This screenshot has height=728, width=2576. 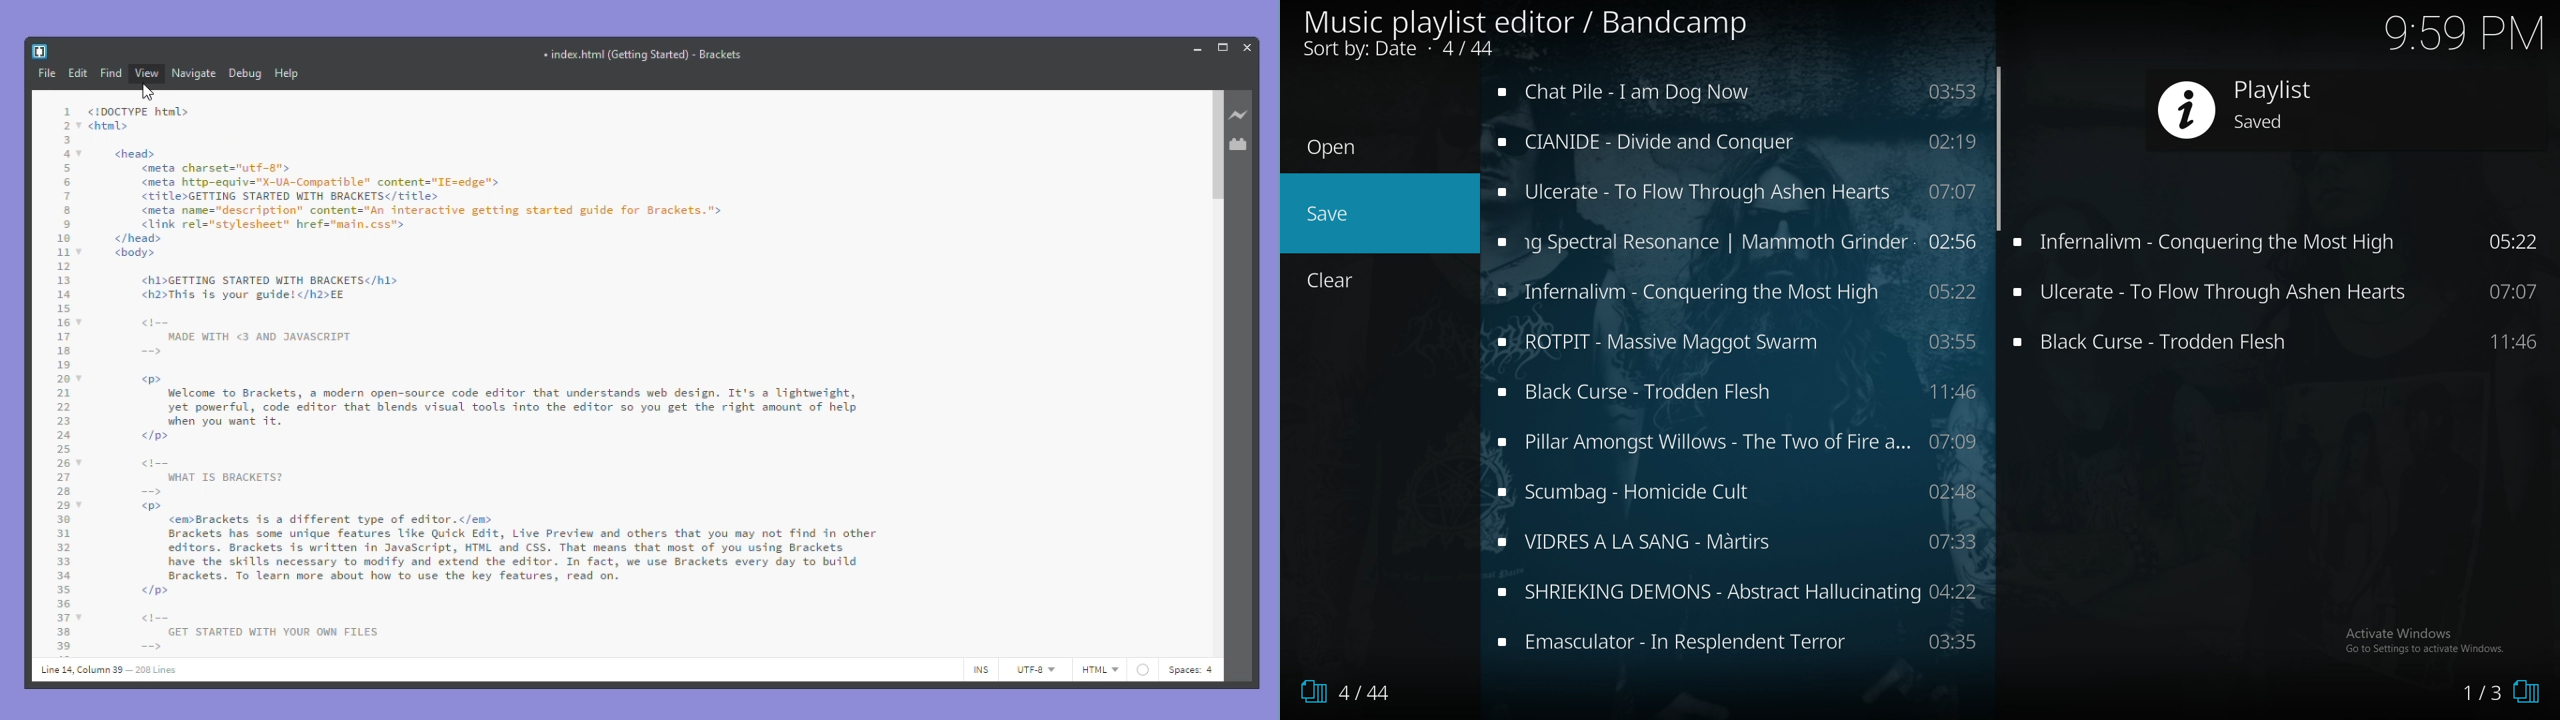 What do you see at coordinates (63, 618) in the screenshot?
I see `37` at bounding box center [63, 618].